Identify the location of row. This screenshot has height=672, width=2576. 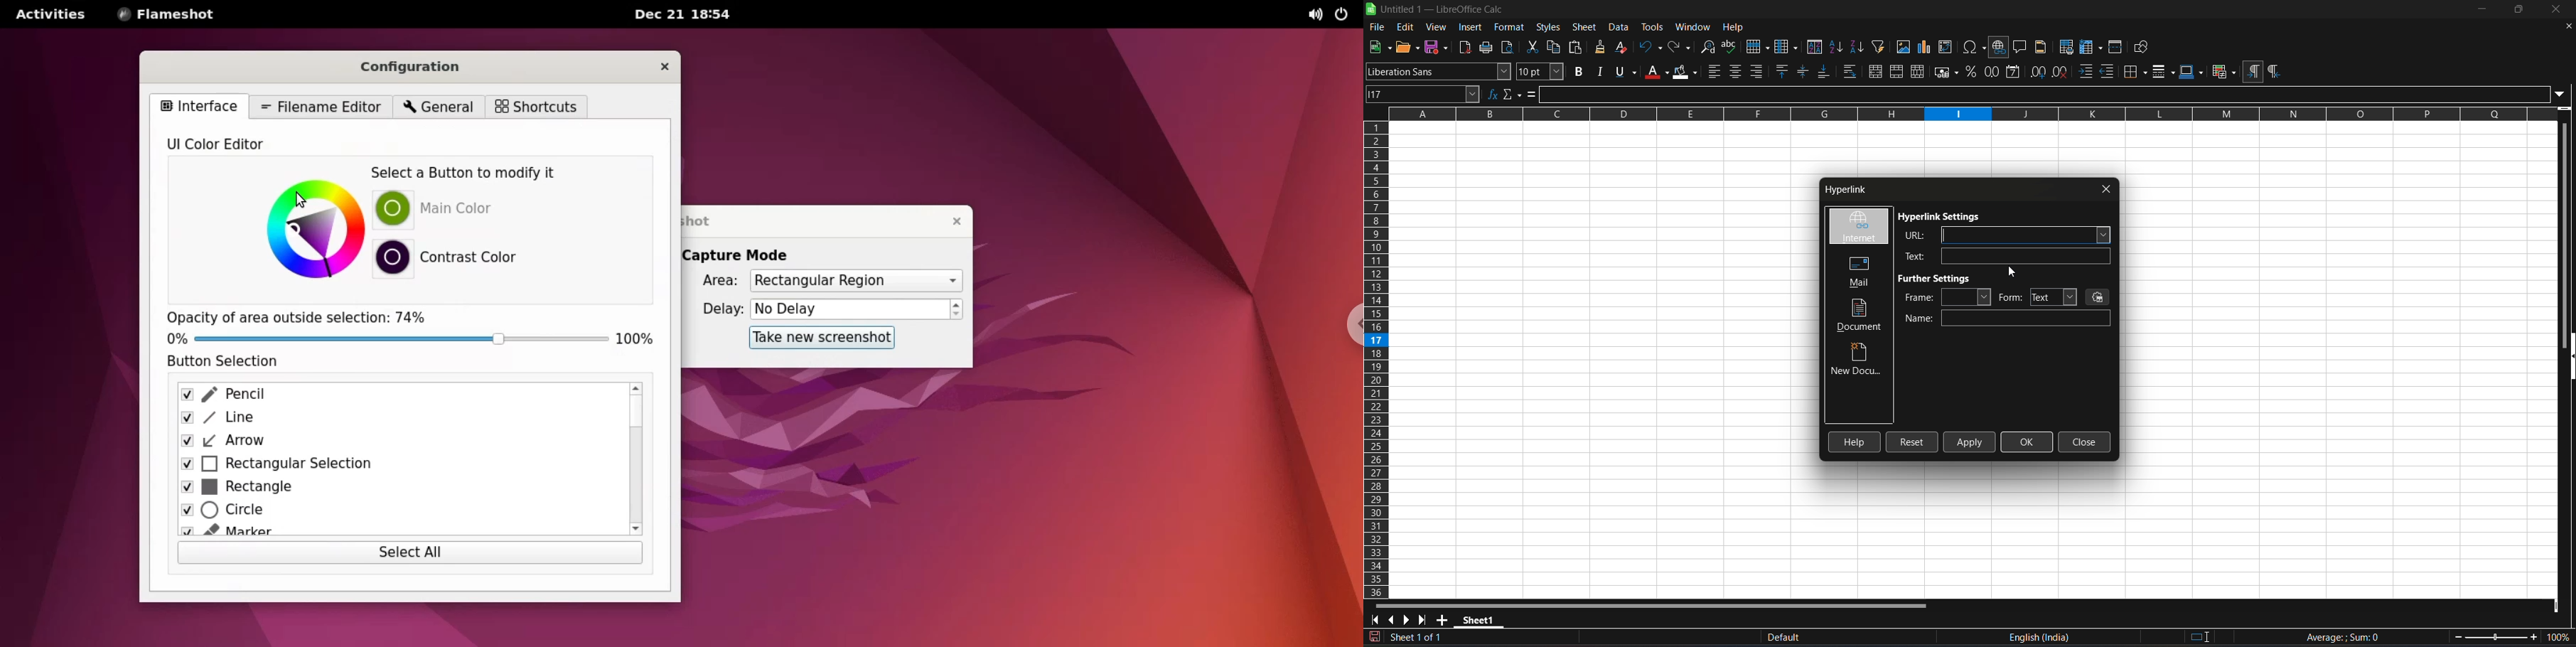
(1758, 45).